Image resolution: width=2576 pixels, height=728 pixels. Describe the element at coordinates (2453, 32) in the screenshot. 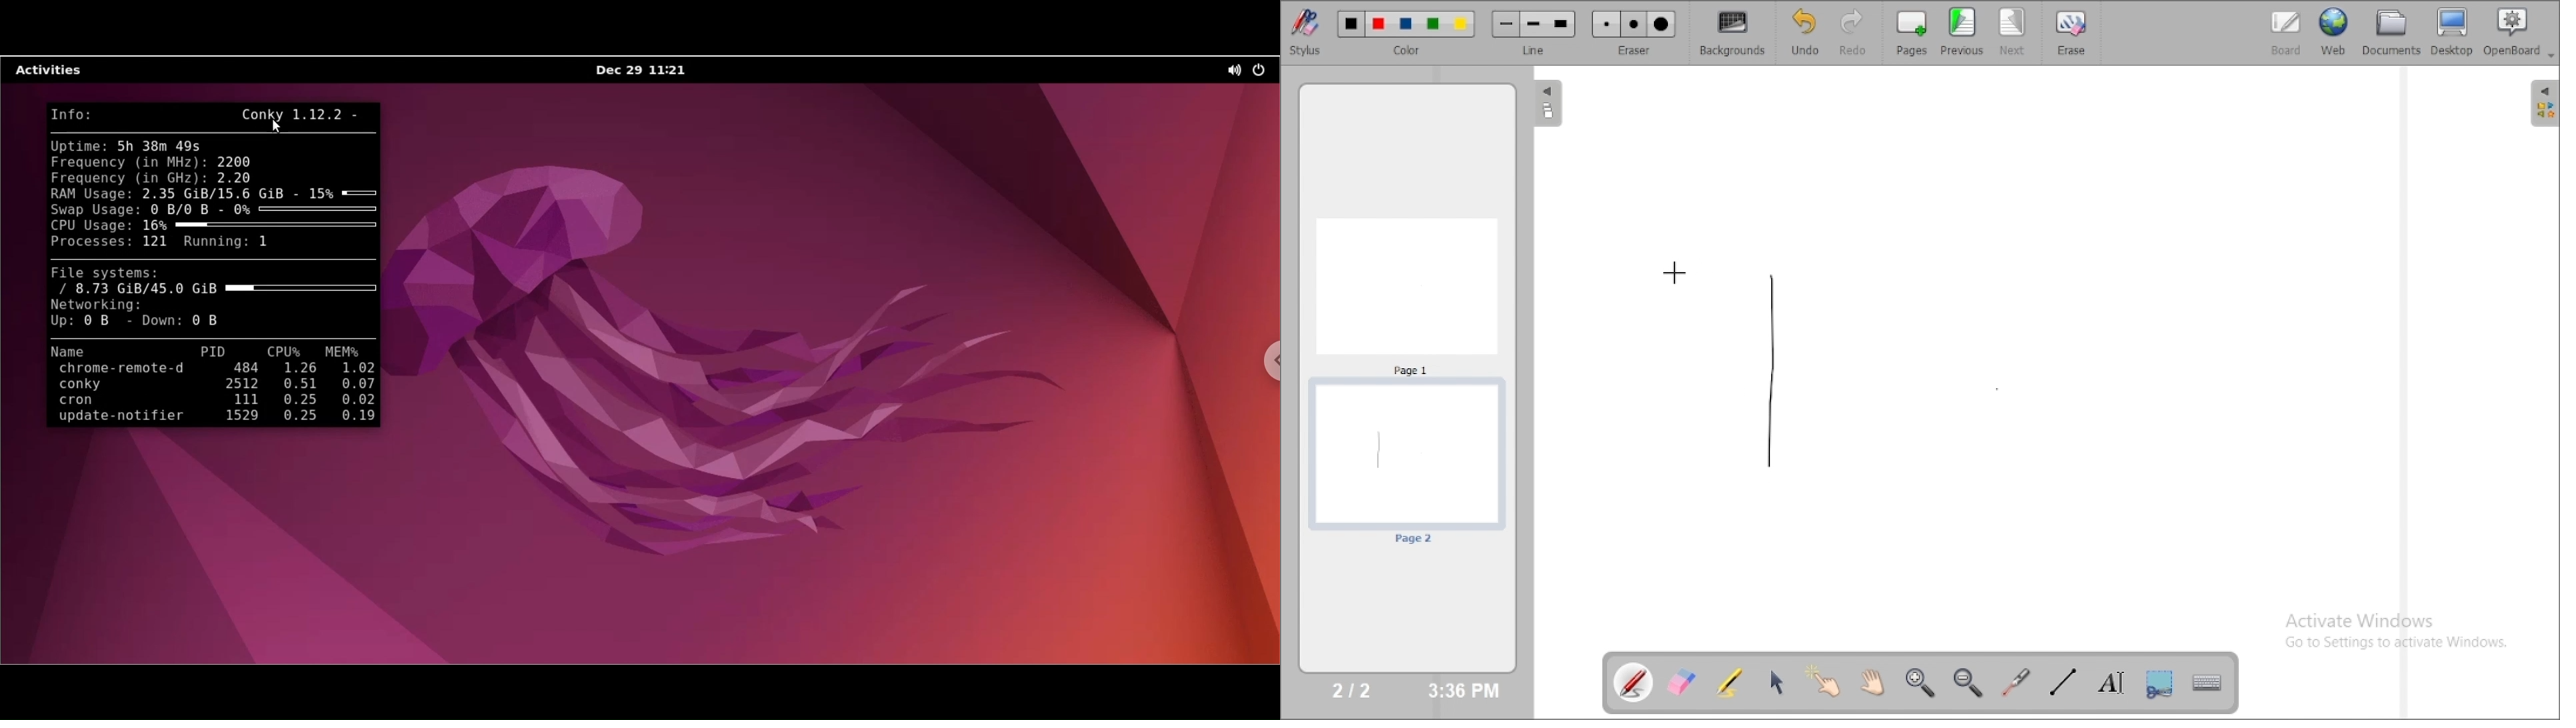

I see `desktop` at that location.